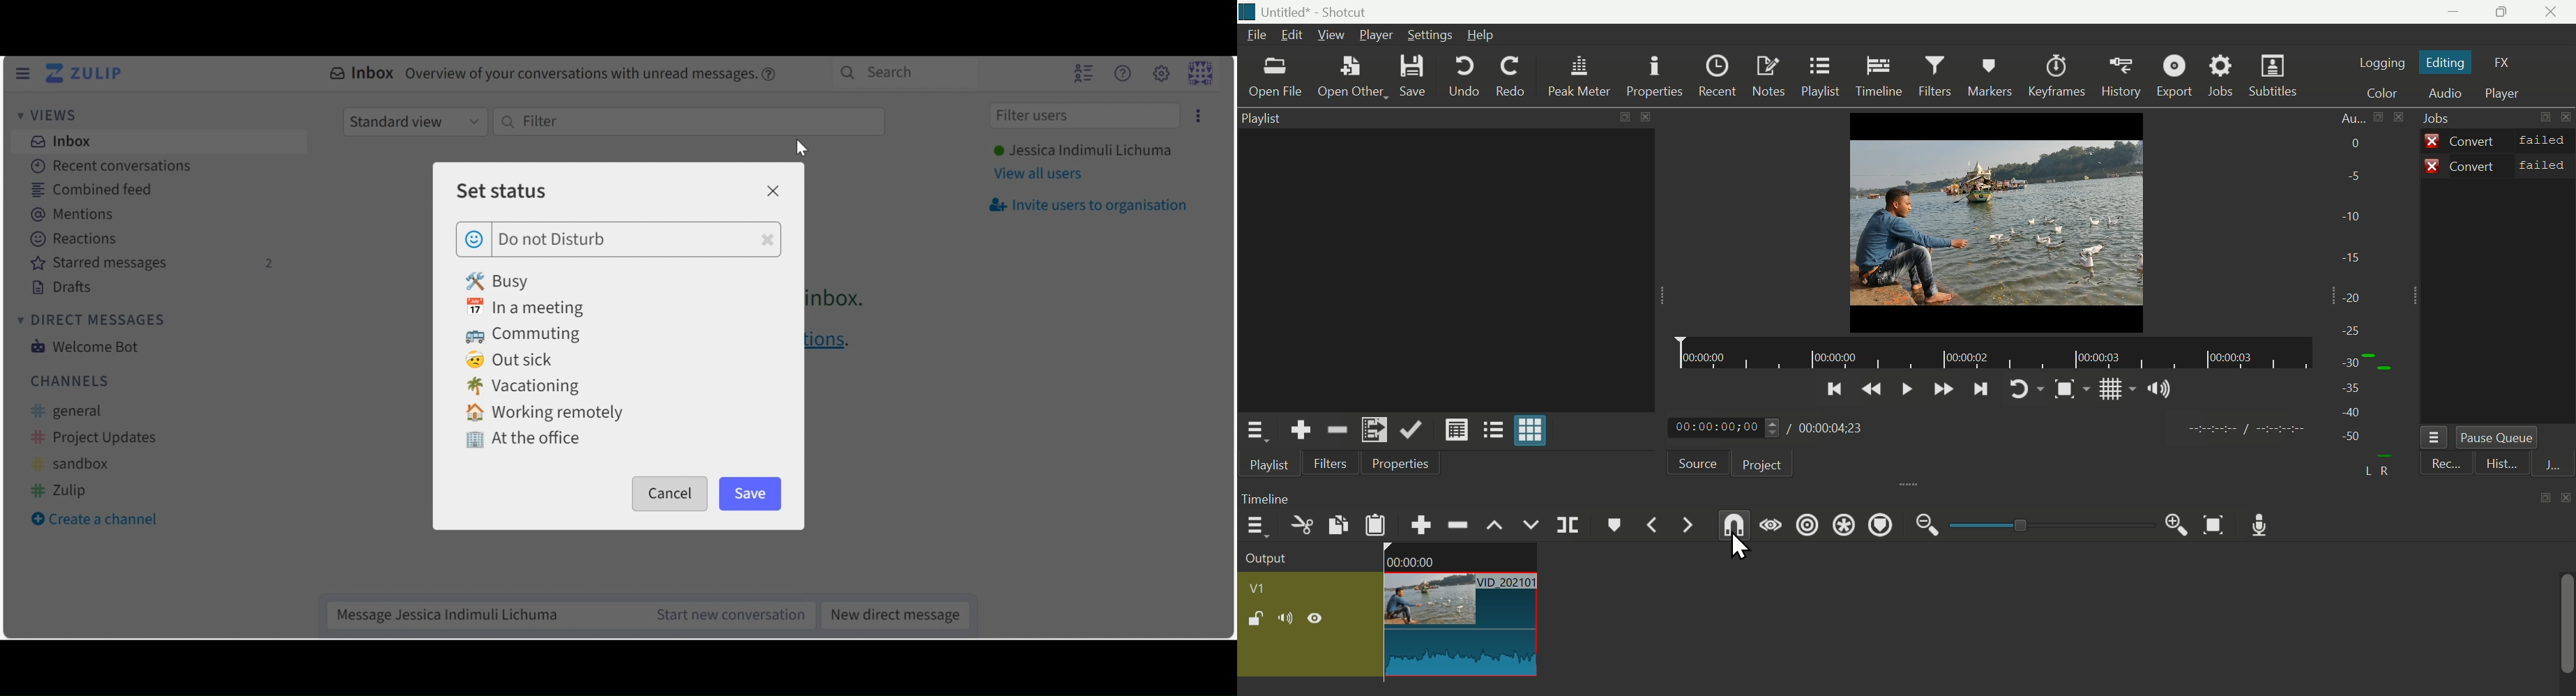 This screenshot has width=2576, height=700. What do you see at coordinates (1122, 73) in the screenshot?
I see `Help` at bounding box center [1122, 73].